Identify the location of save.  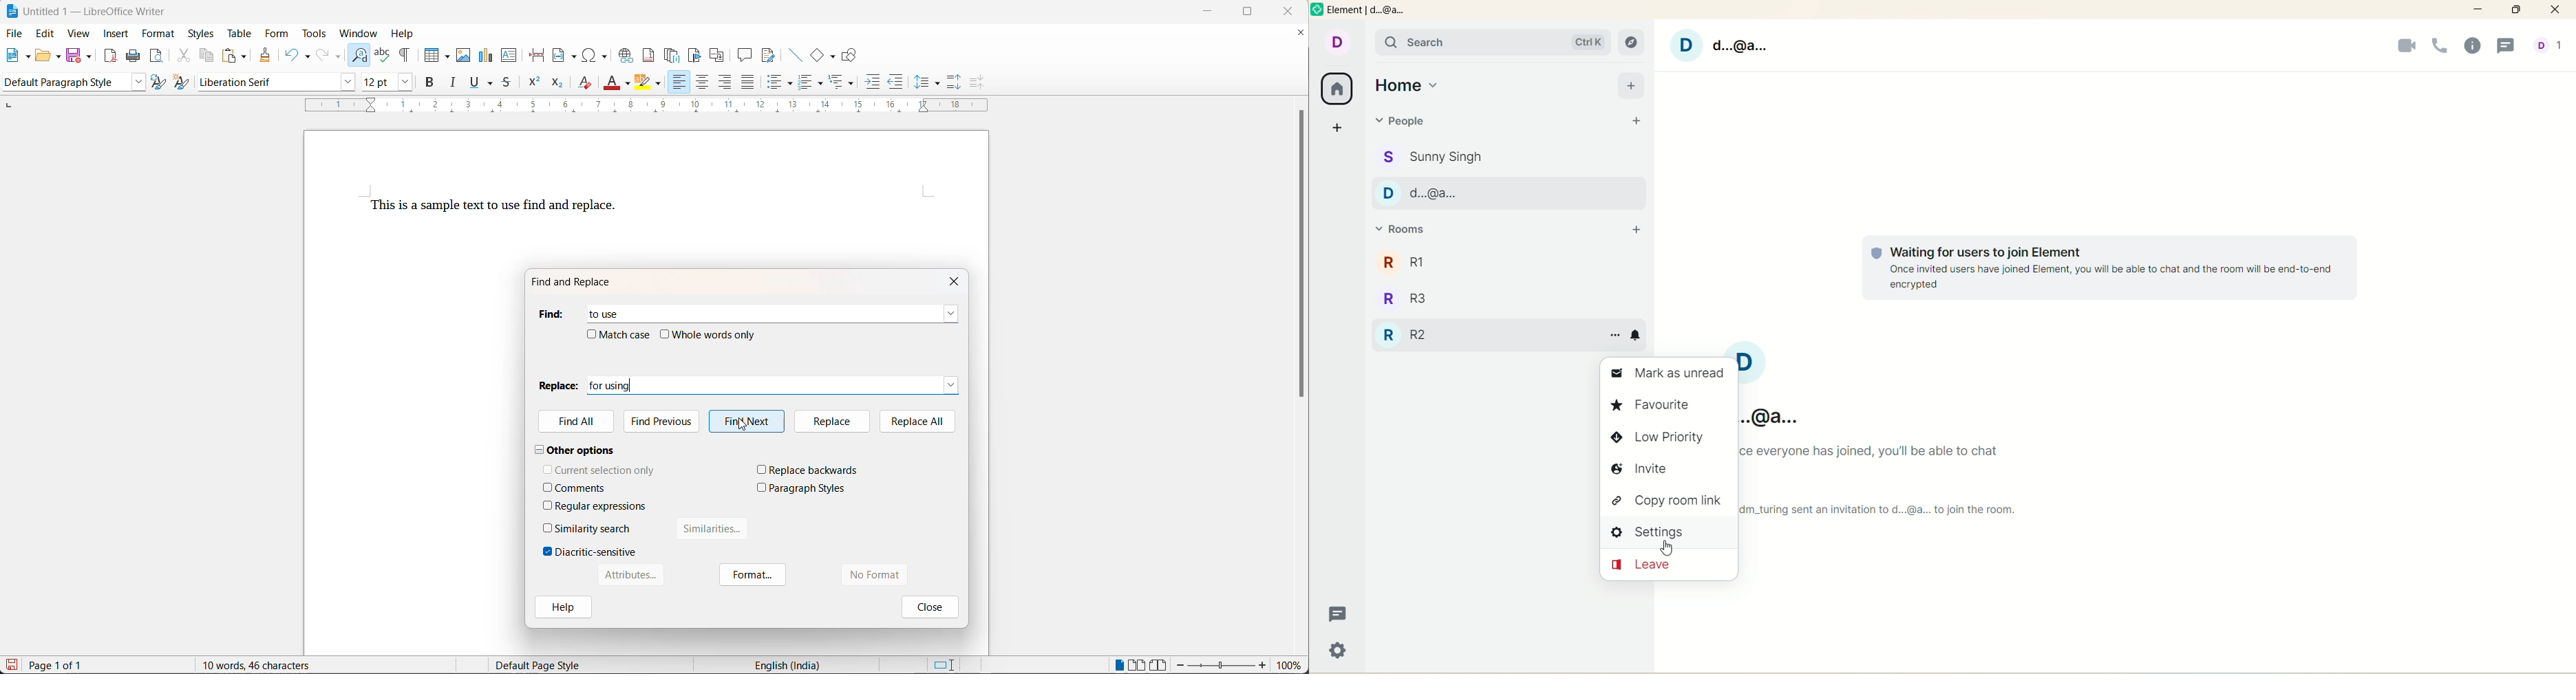
(74, 54).